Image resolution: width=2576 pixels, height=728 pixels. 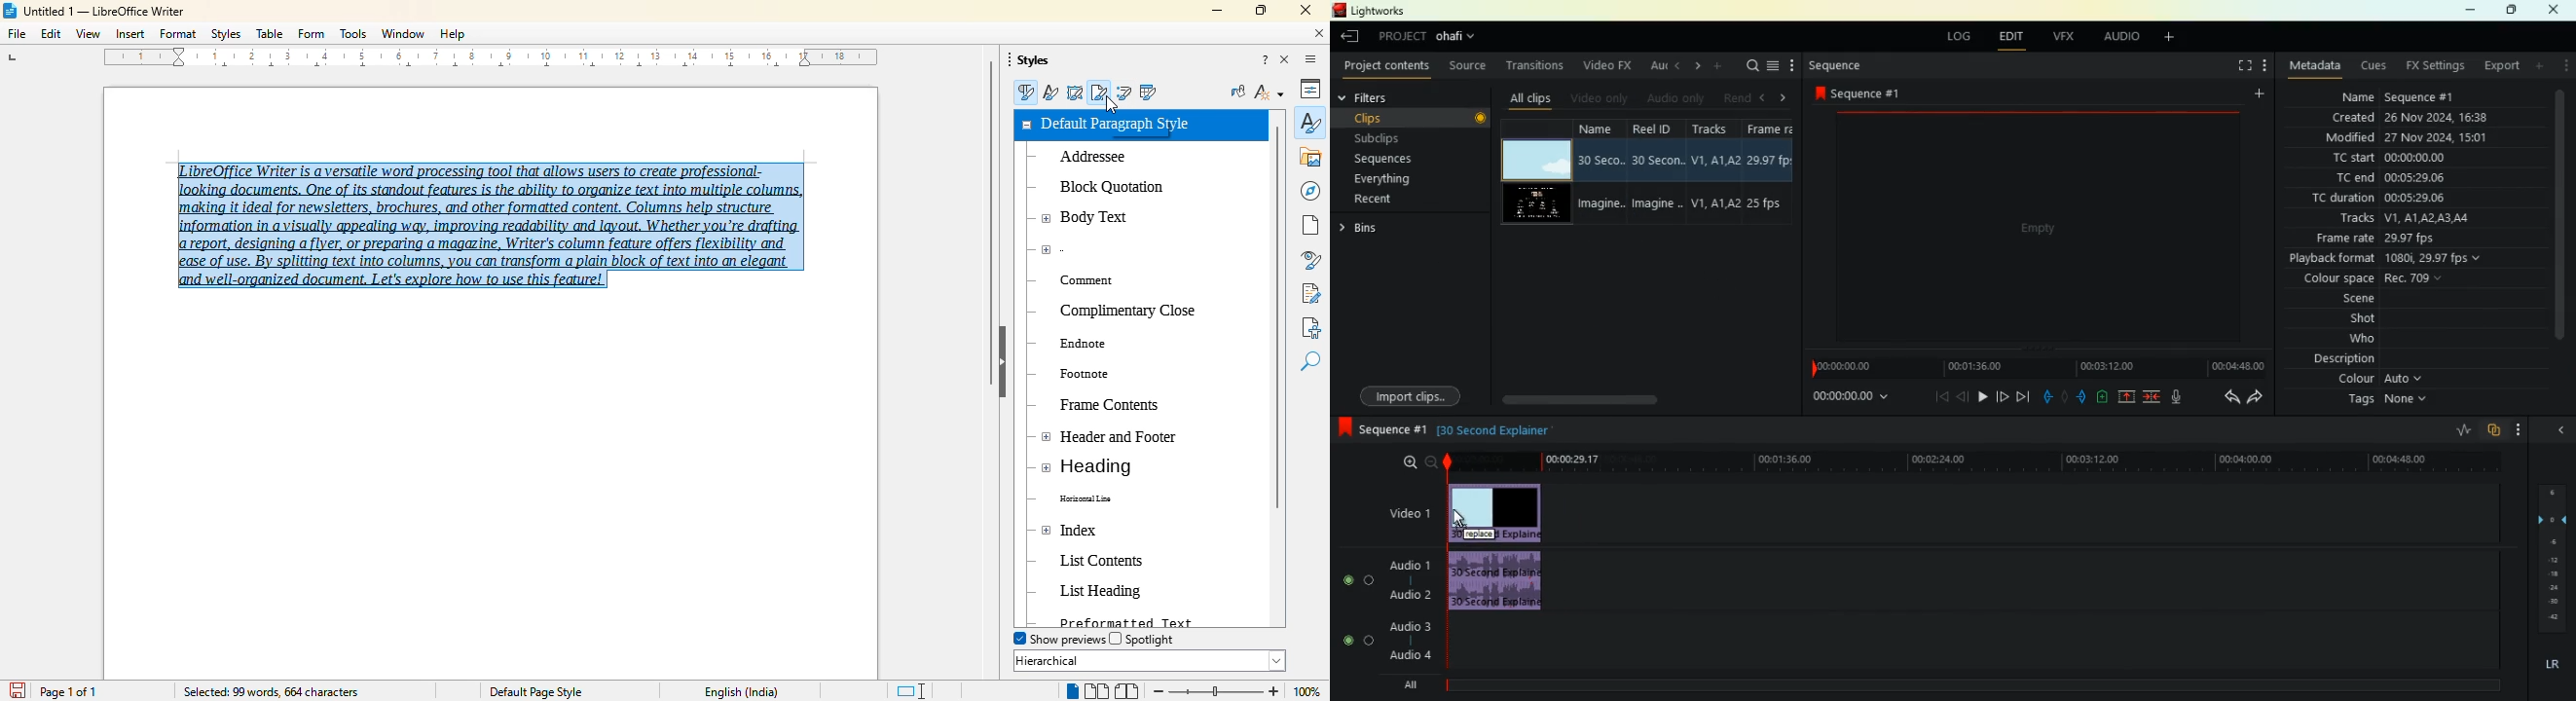 I want to click on zoom out, so click(x=1157, y=690).